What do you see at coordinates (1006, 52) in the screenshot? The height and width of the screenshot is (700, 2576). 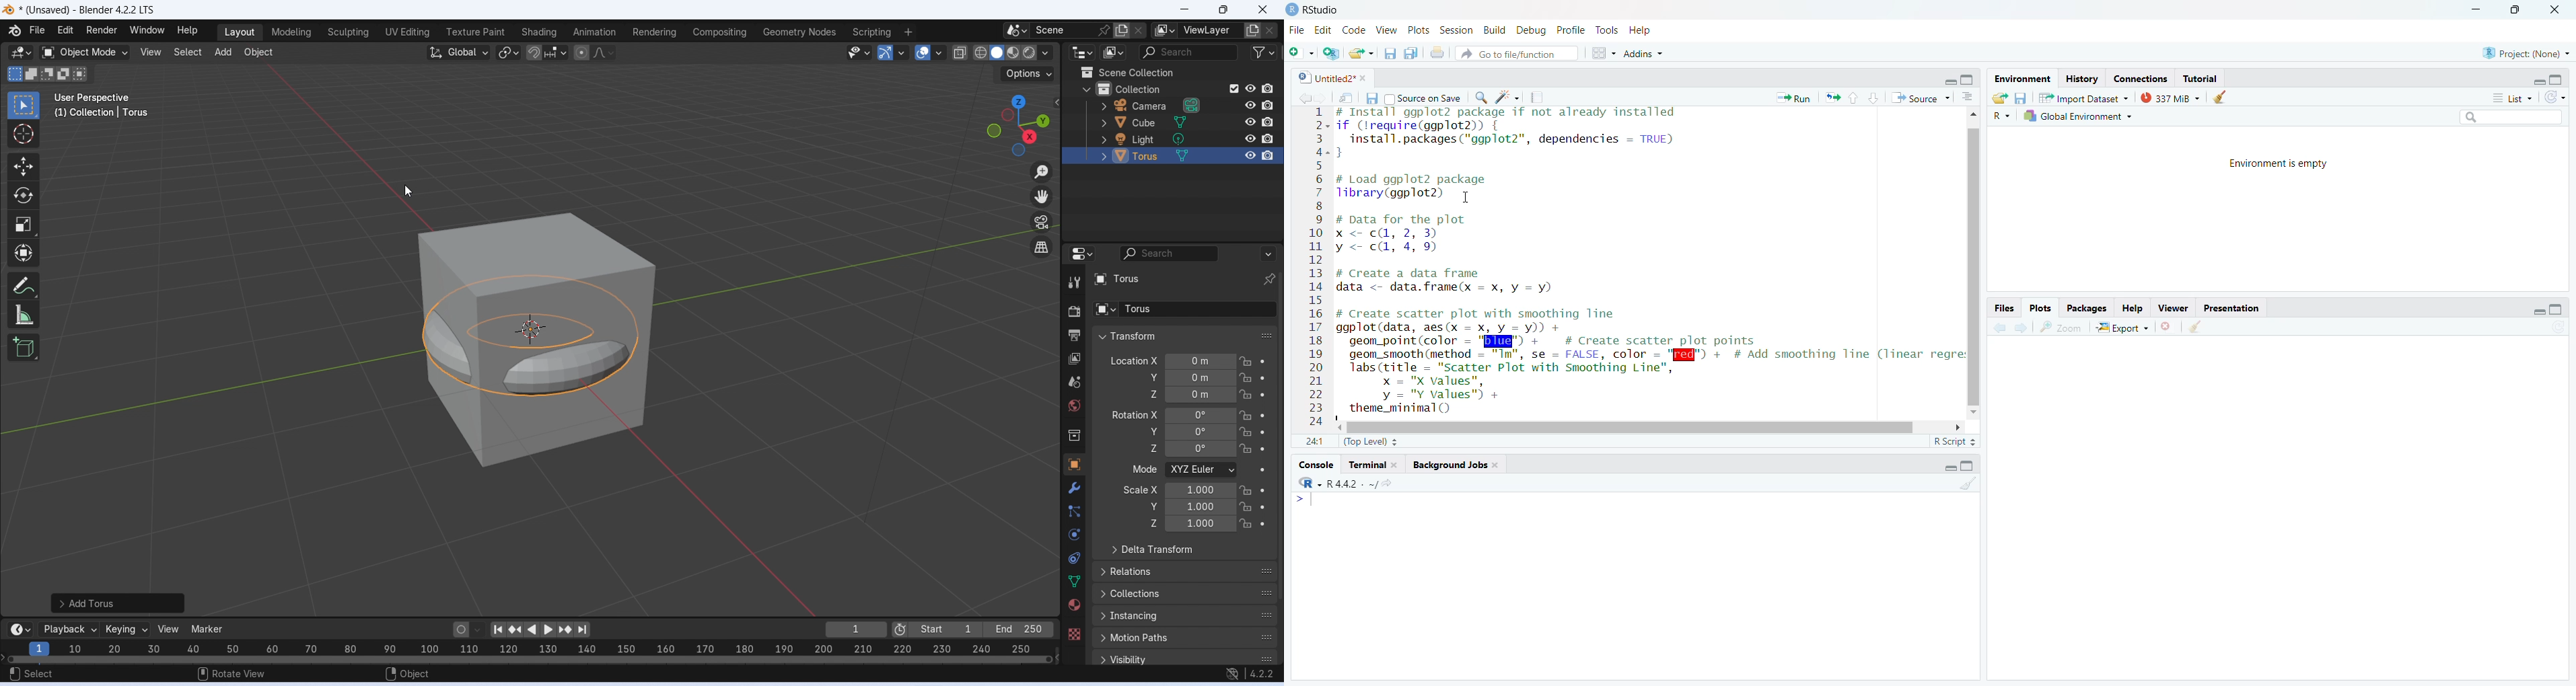 I see `Viewport shading` at bounding box center [1006, 52].